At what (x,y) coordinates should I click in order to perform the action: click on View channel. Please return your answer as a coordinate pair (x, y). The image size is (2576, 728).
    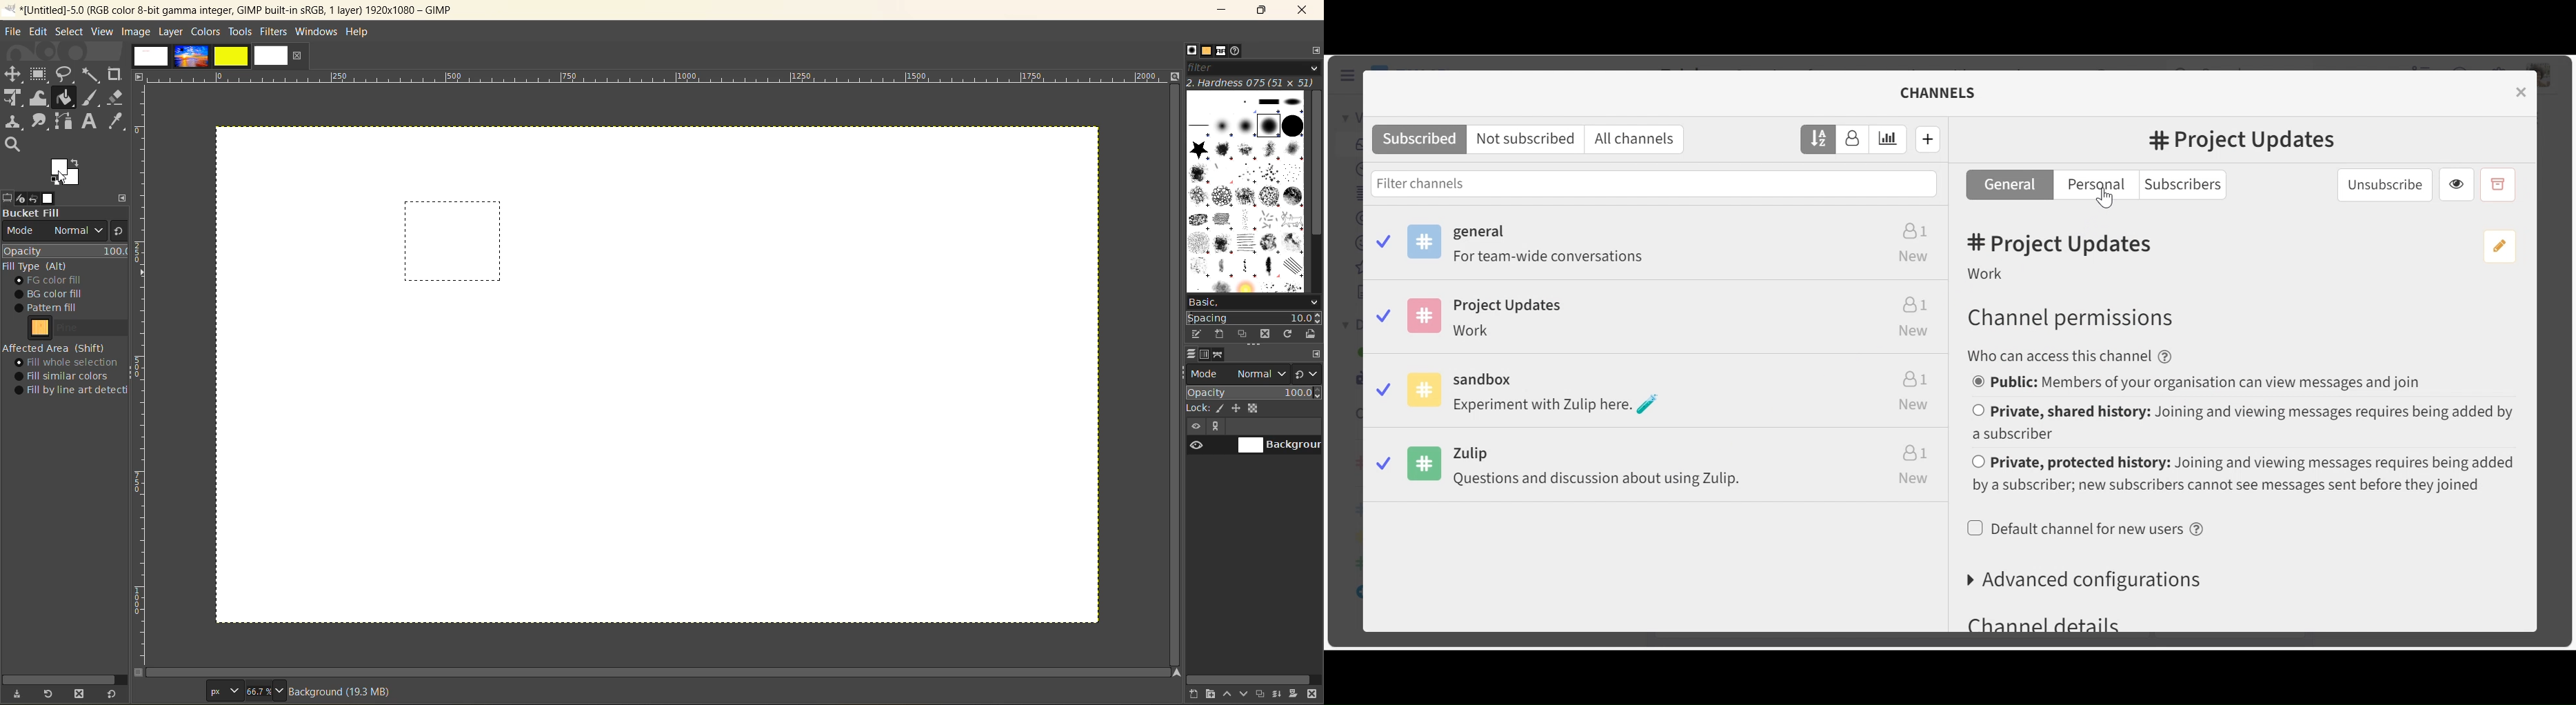
    Looking at the image, I should click on (2457, 186).